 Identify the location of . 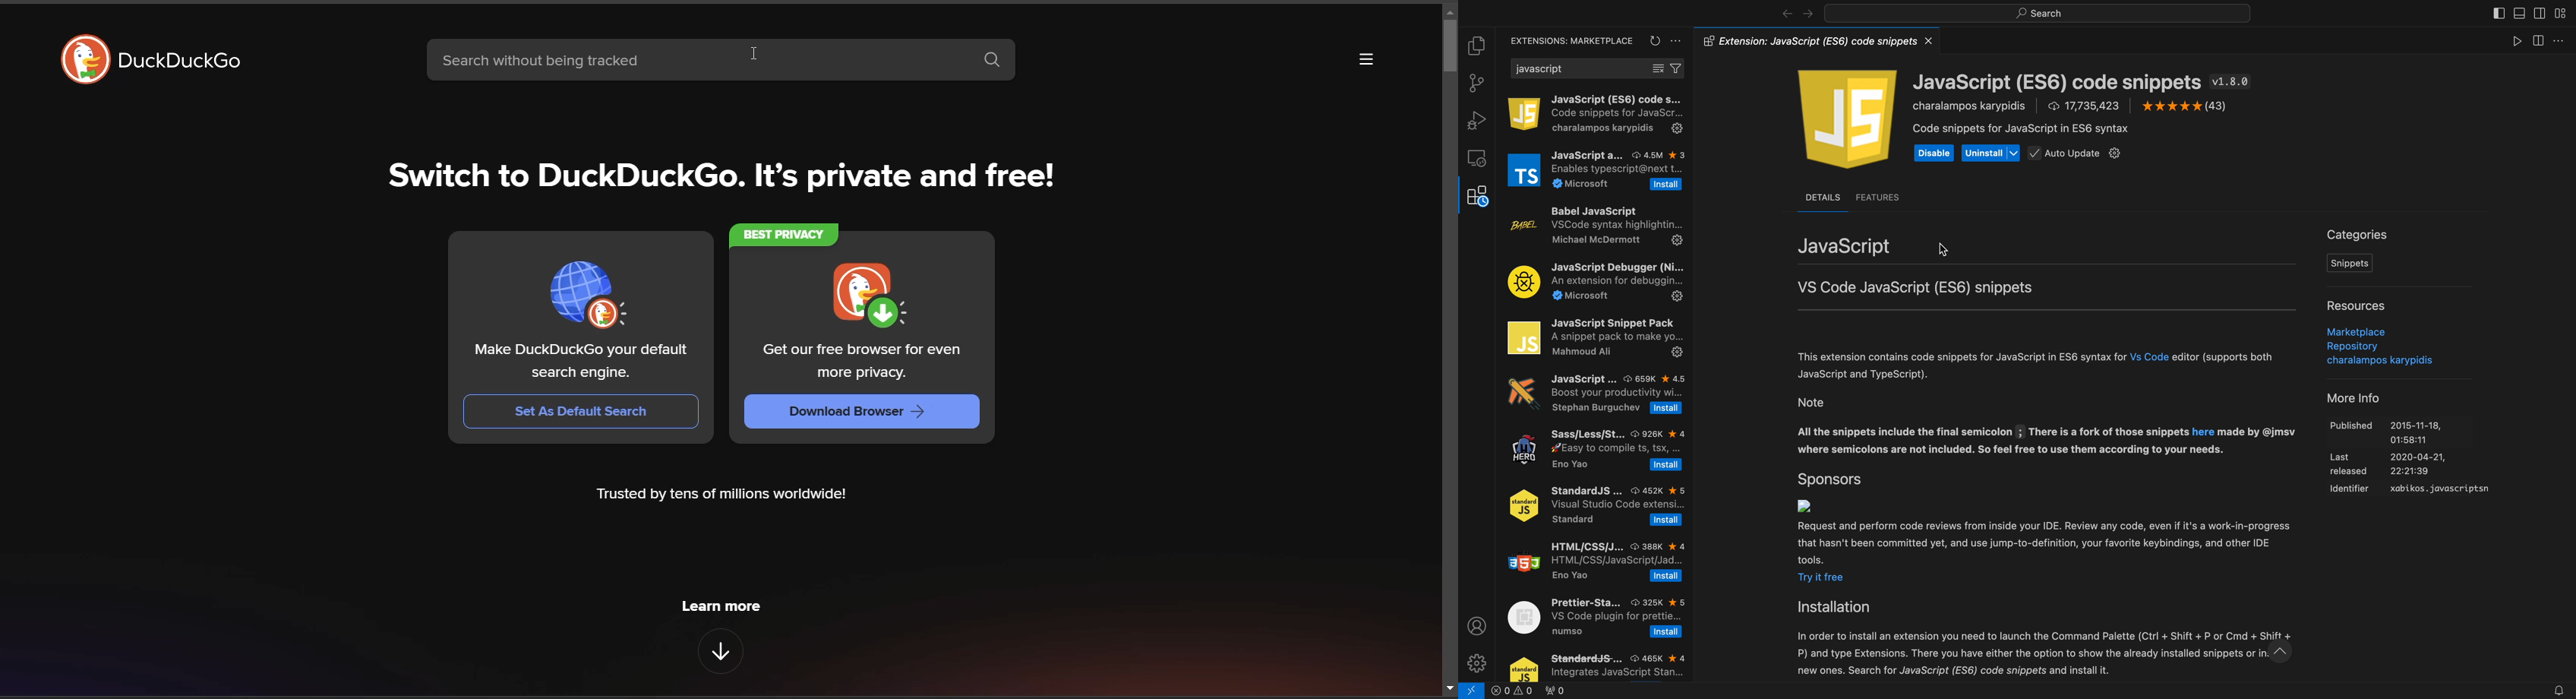
(2388, 464).